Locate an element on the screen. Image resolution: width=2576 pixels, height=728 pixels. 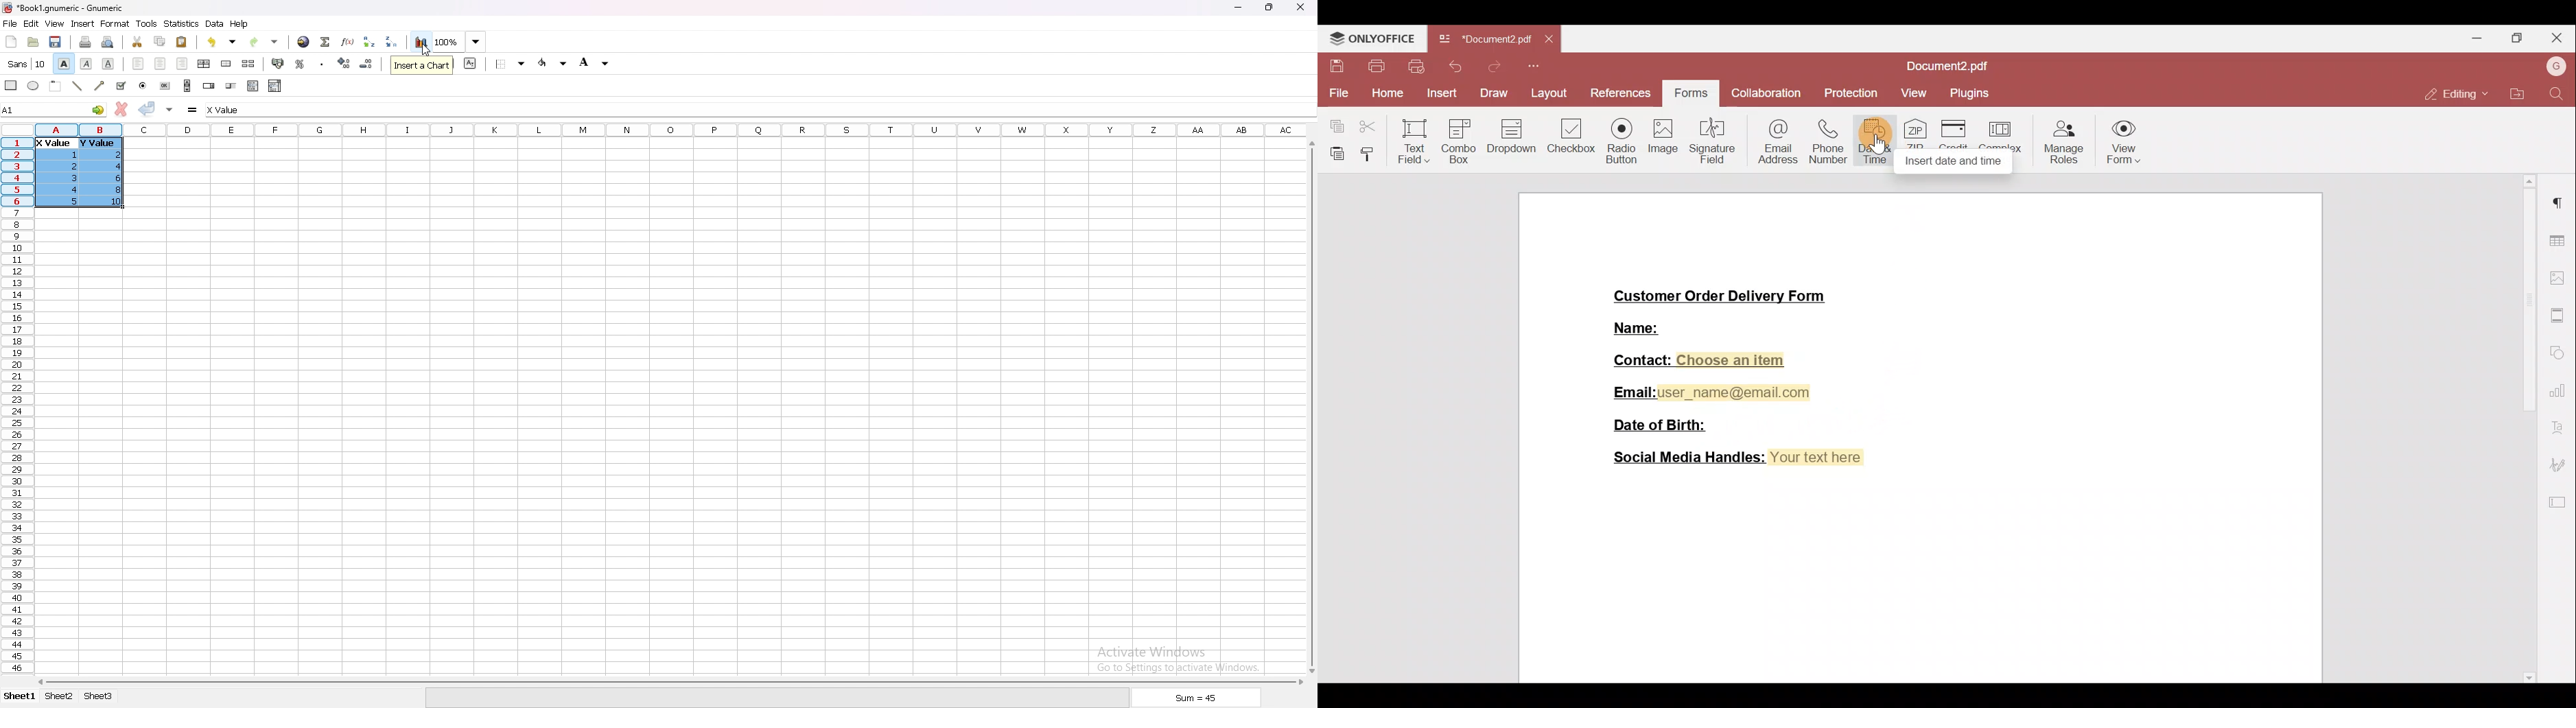
view is located at coordinates (54, 24).